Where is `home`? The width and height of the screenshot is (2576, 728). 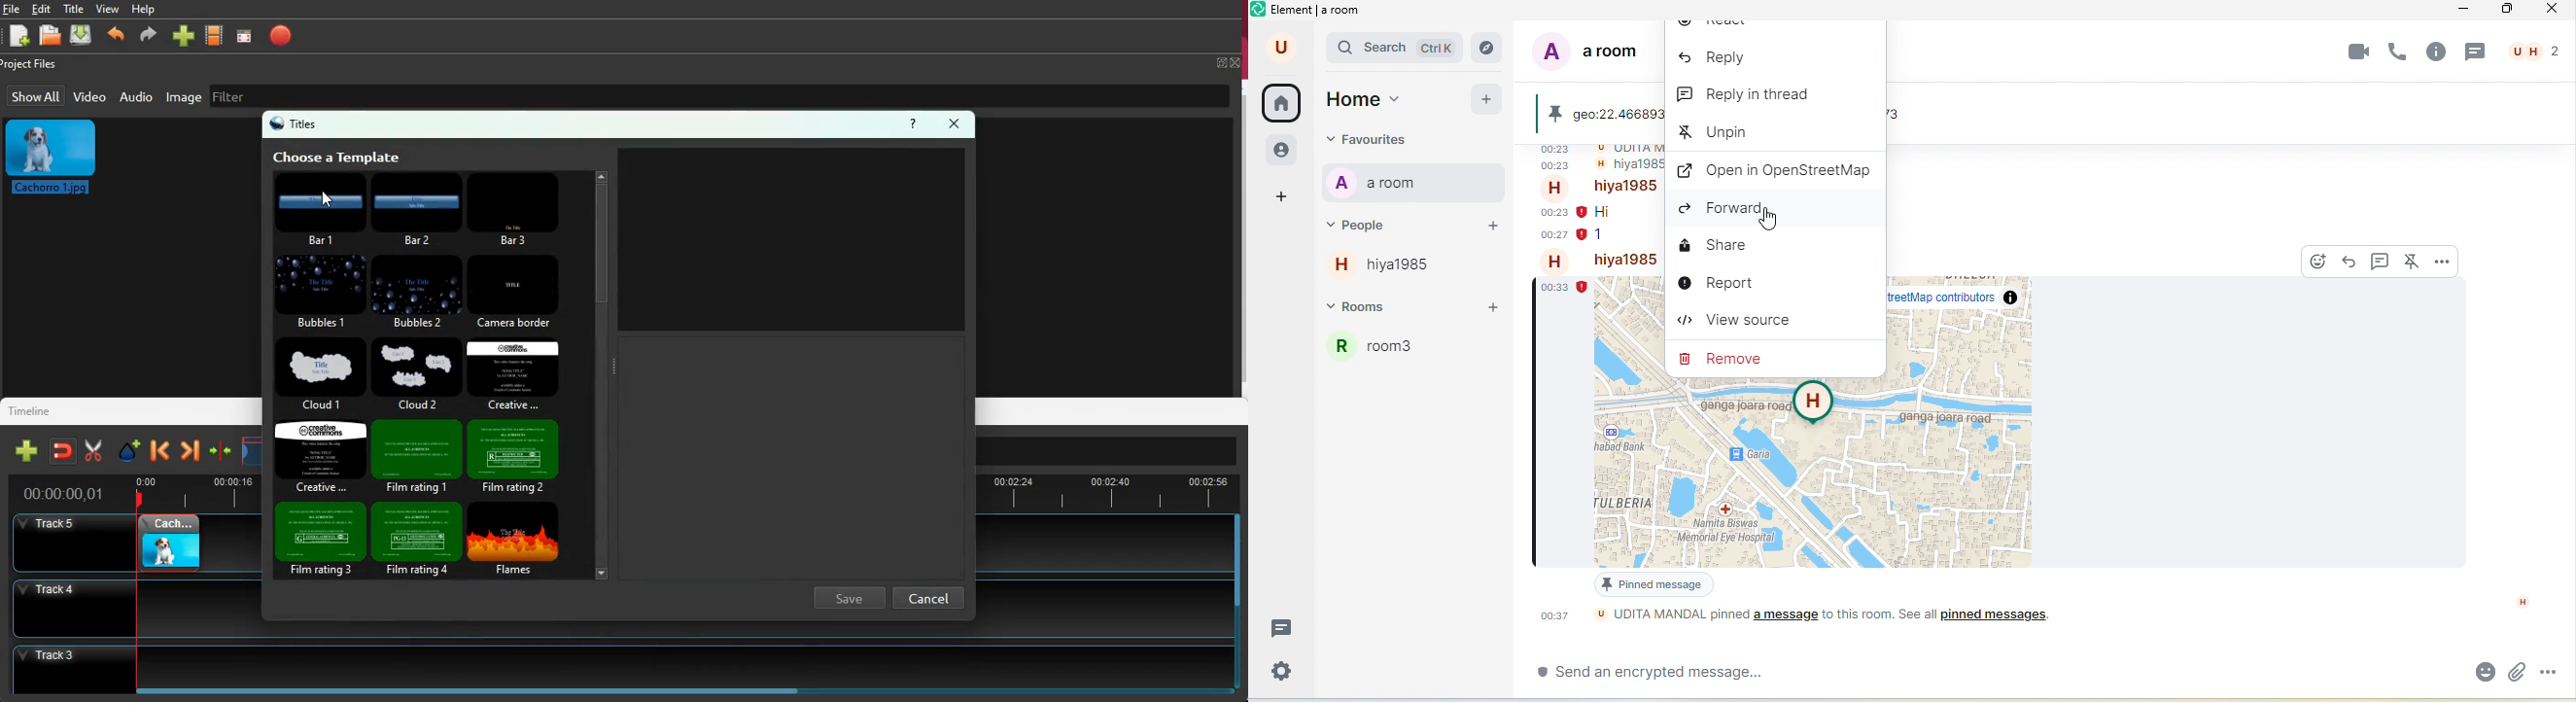
home is located at coordinates (1379, 99).